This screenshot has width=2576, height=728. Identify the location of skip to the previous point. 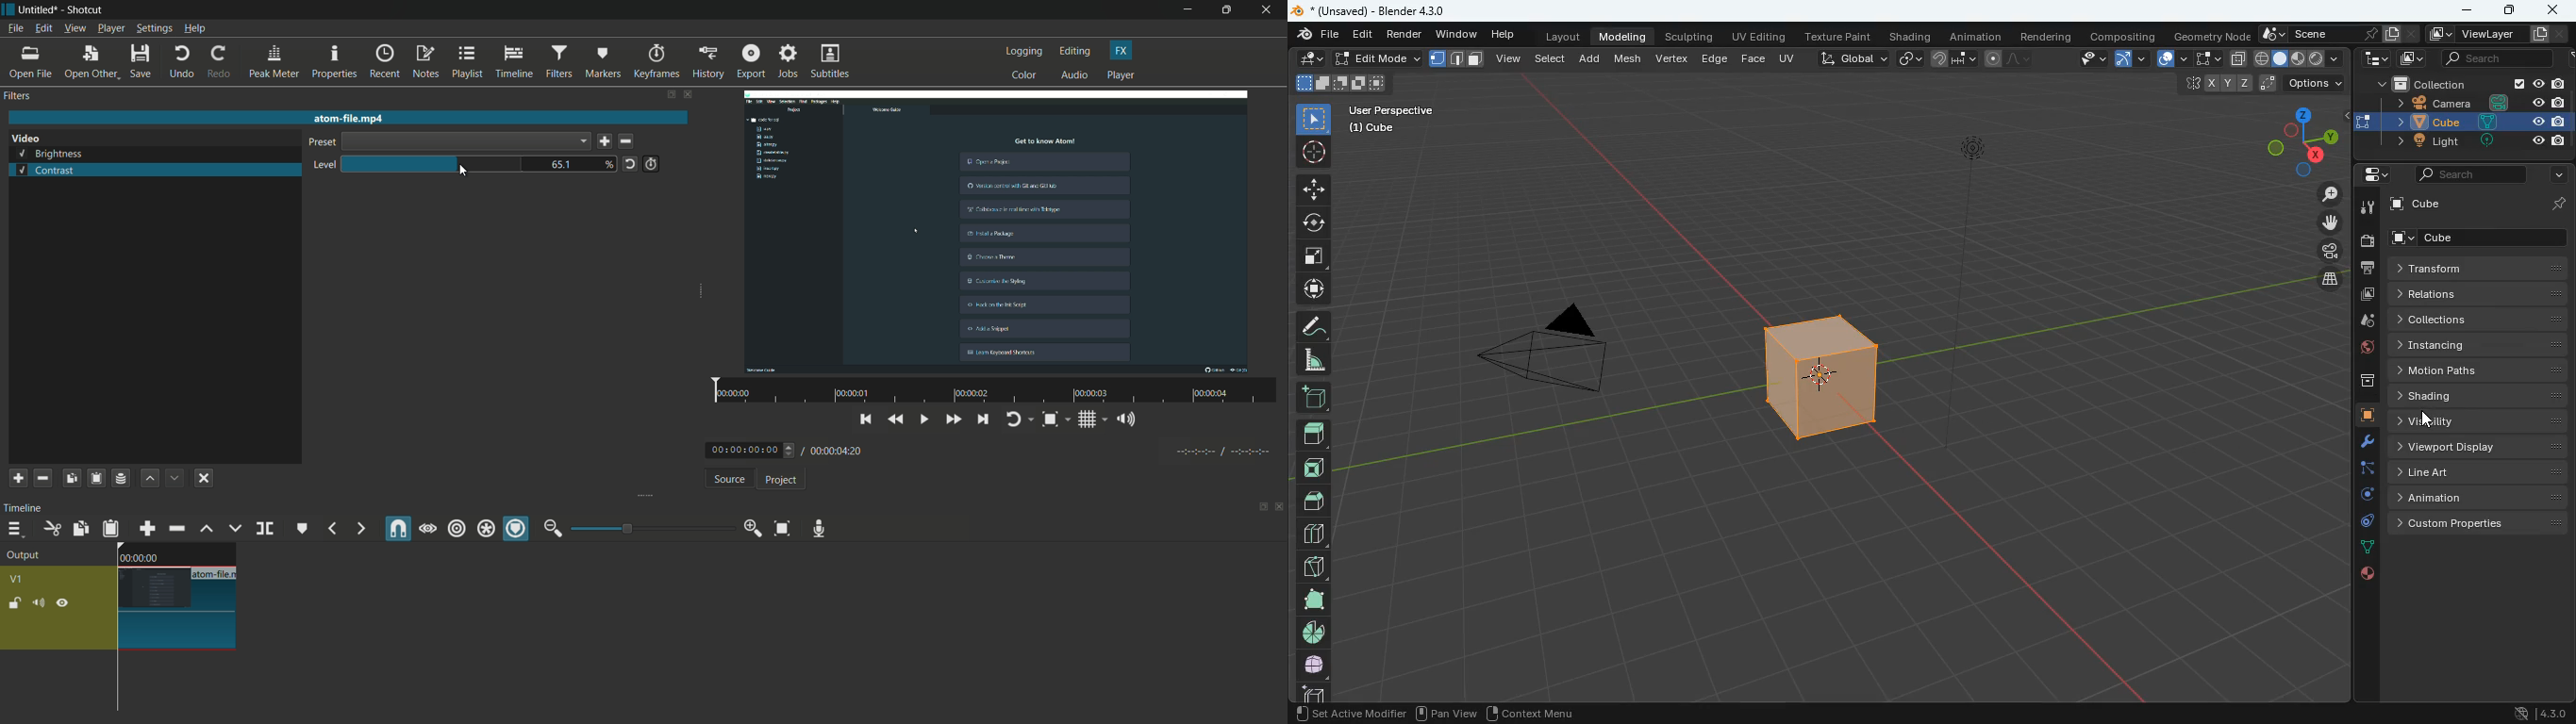
(866, 418).